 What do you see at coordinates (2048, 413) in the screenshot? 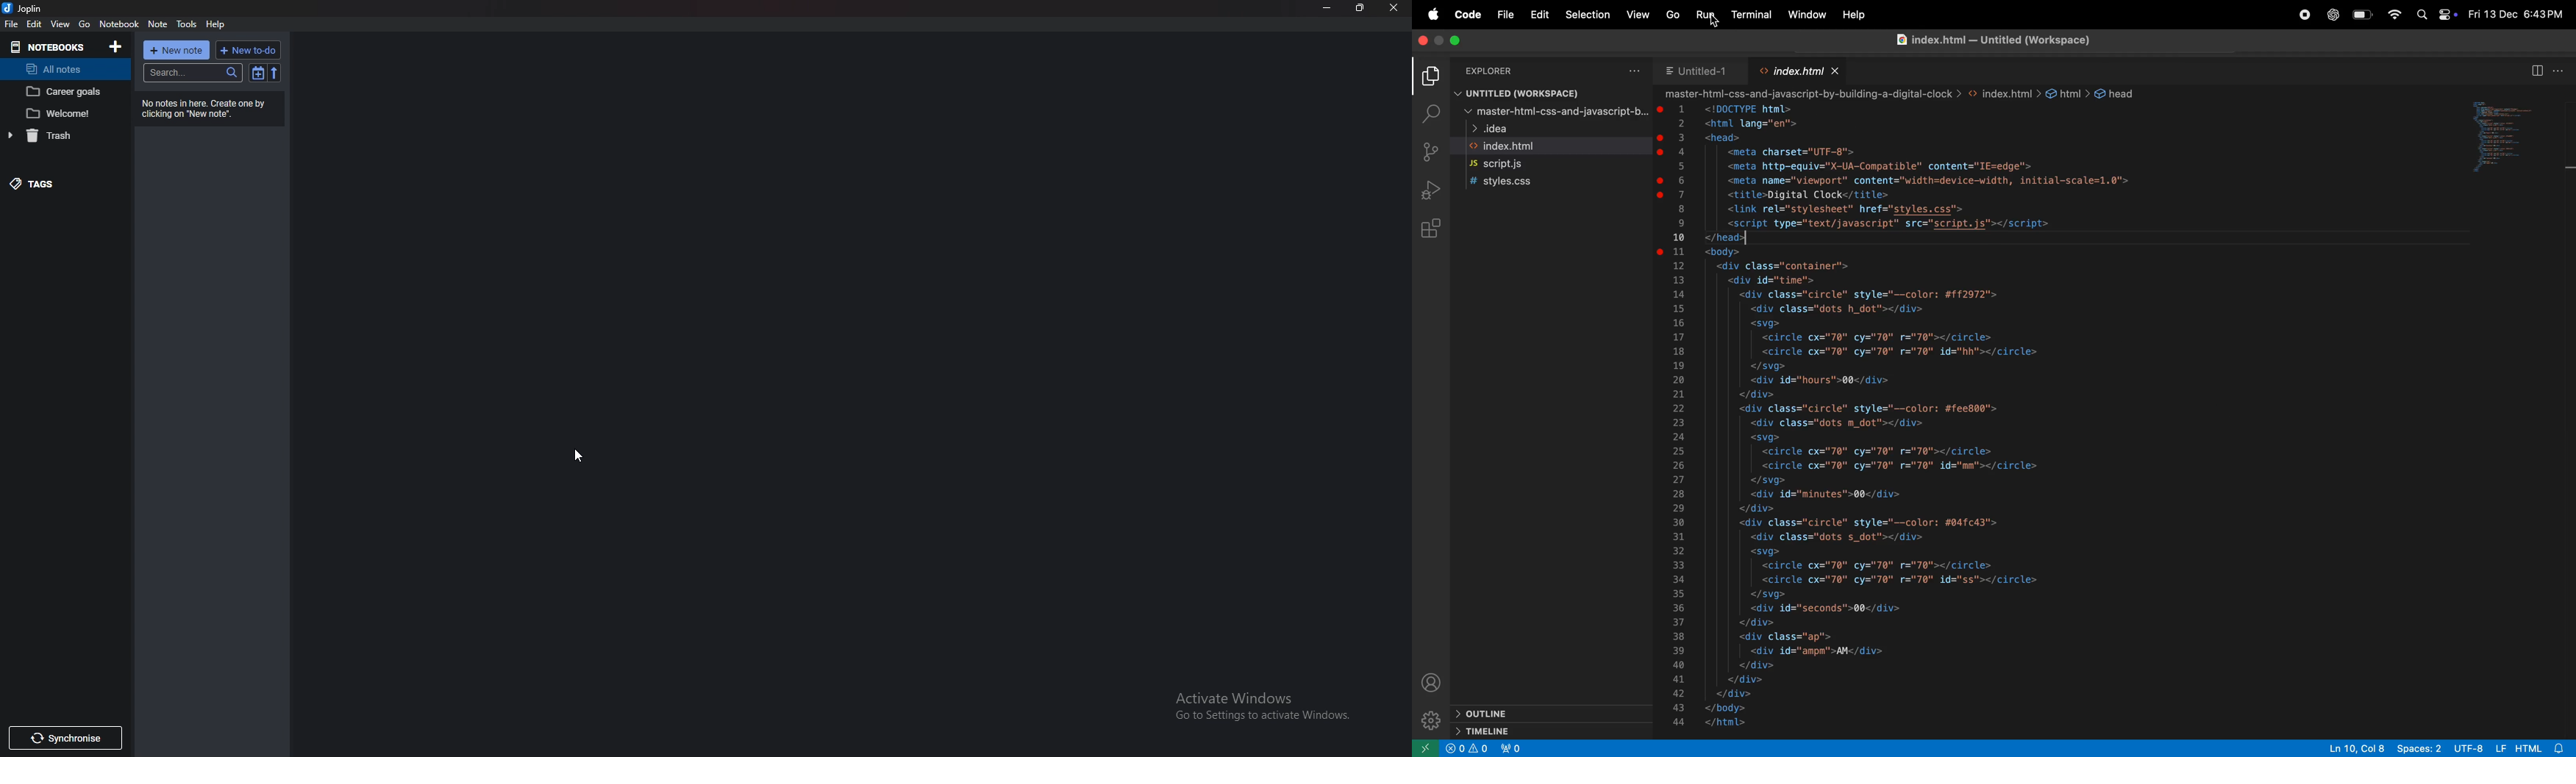
I see `code block written in html language for a web page layout` at bounding box center [2048, 413].